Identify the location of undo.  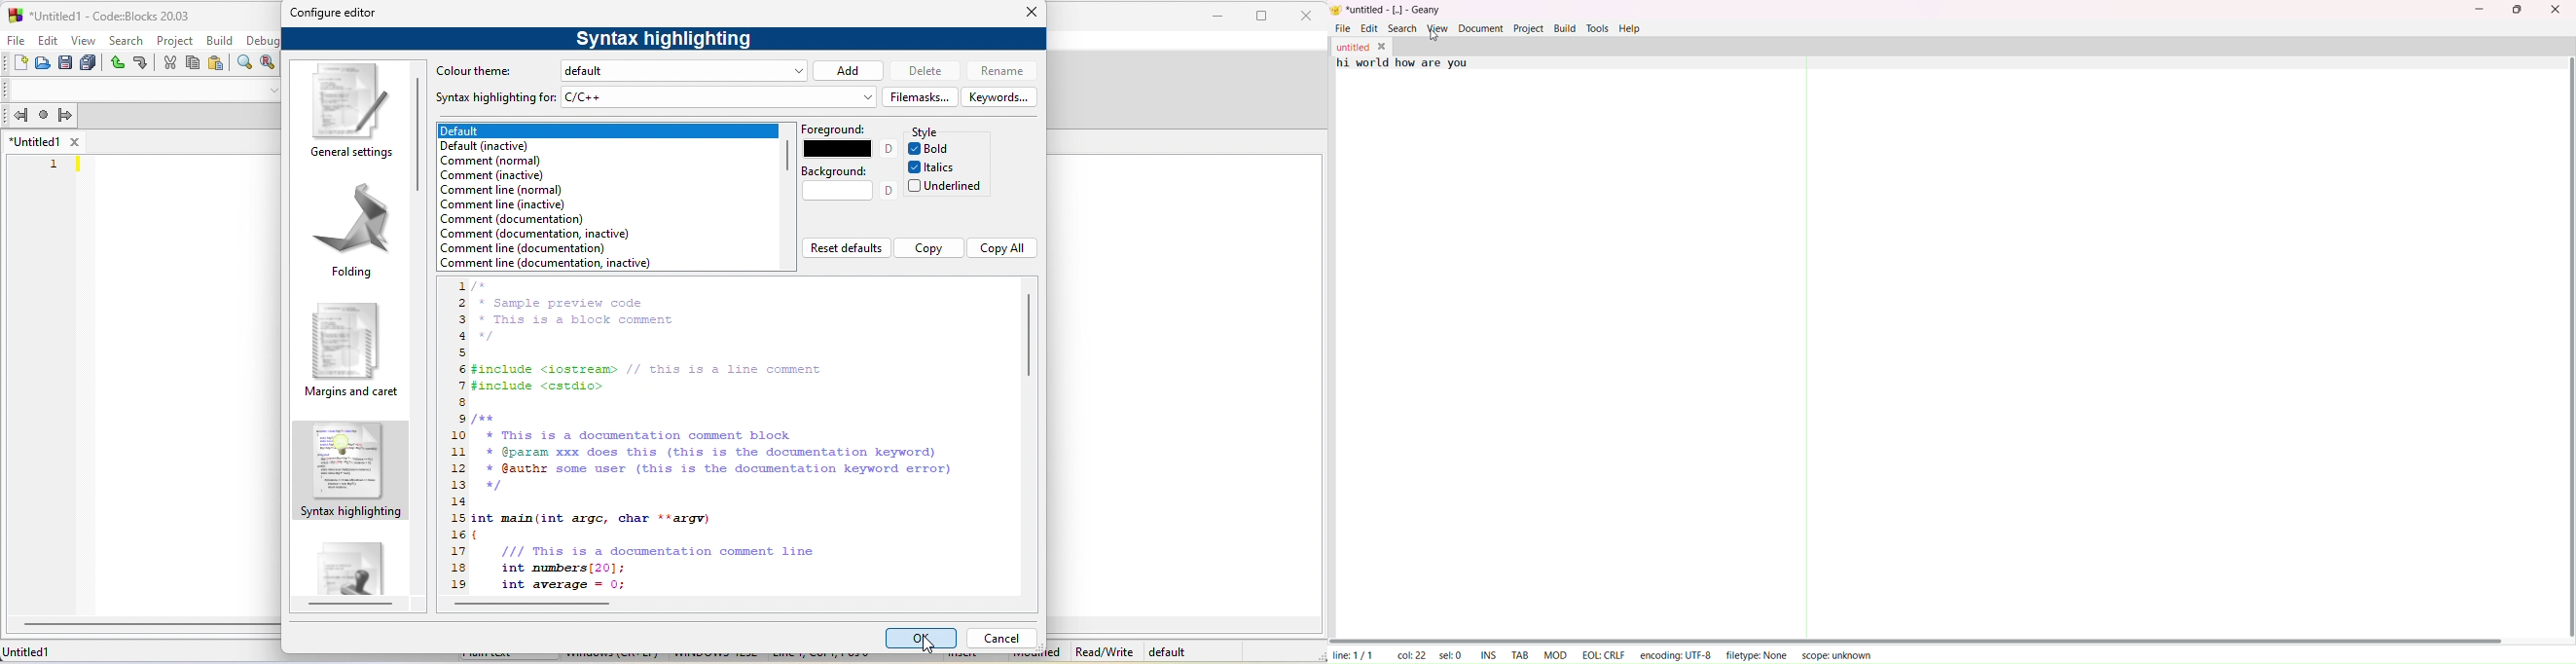
(116, 63).